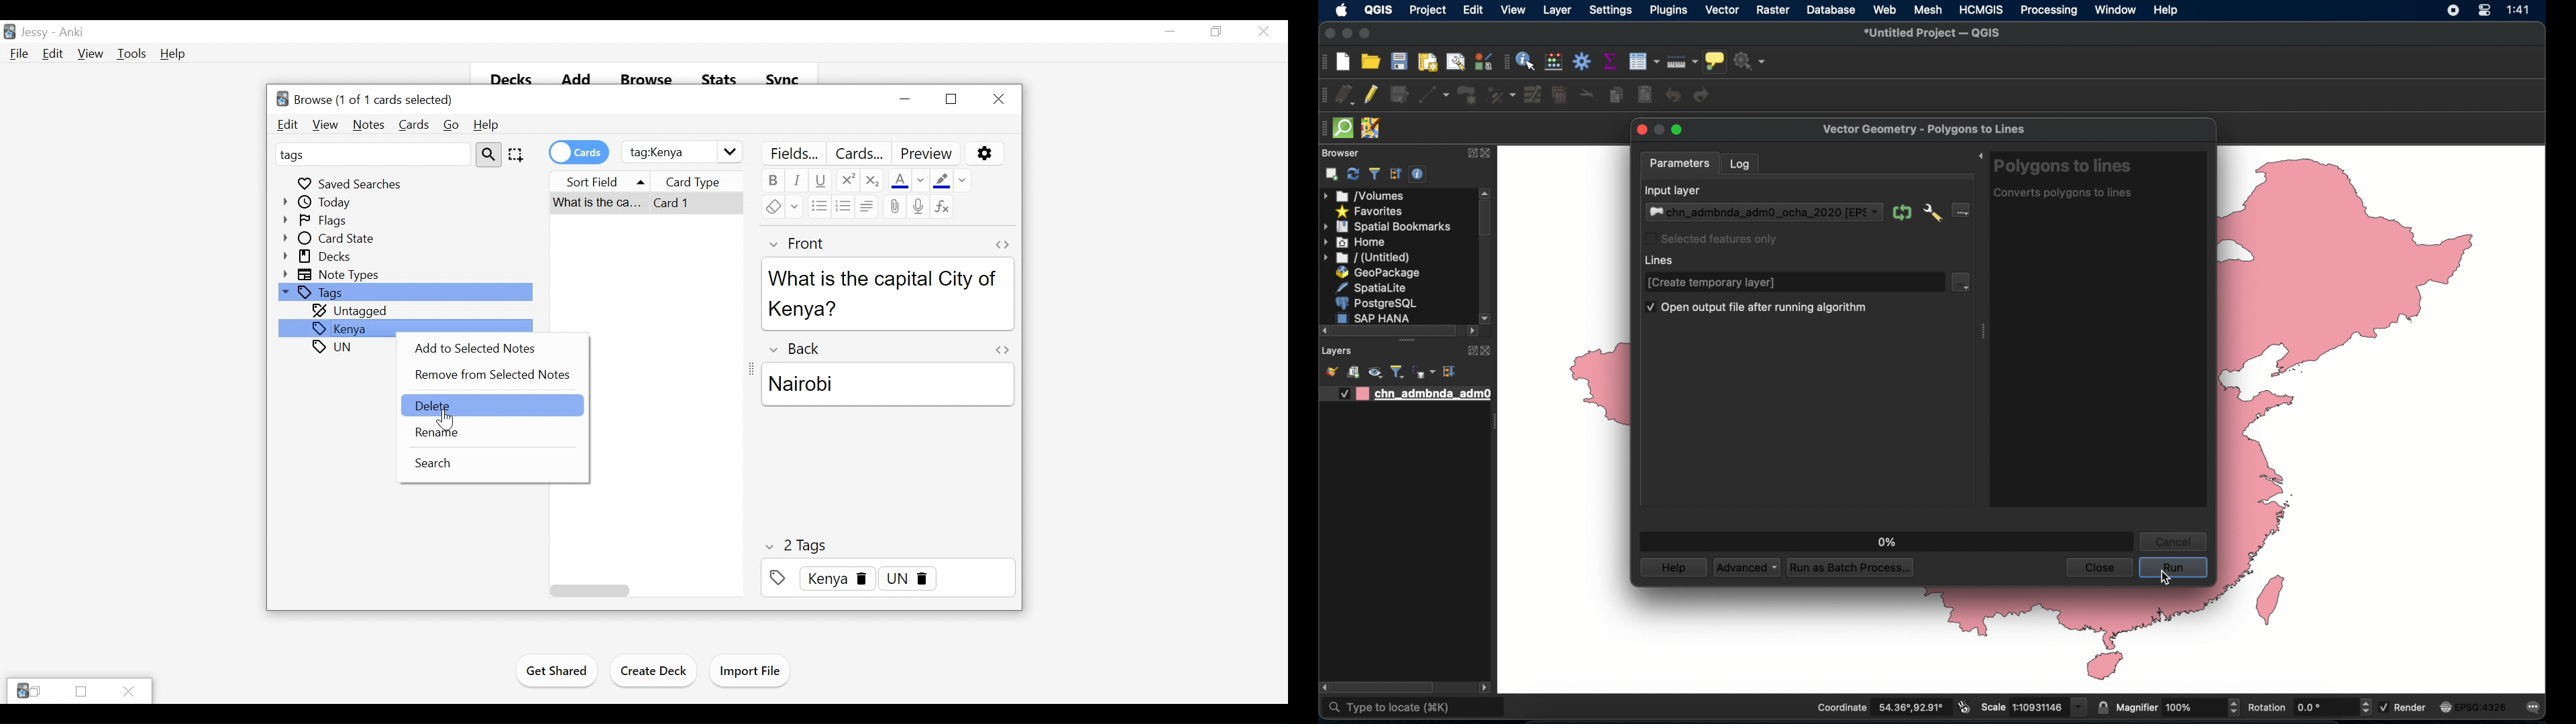 This screenshot has height=728, width=2576. What do you see at coordinates (1262, 32) in the screenshot?
I see `Close` at bounding box center [1262, 32].